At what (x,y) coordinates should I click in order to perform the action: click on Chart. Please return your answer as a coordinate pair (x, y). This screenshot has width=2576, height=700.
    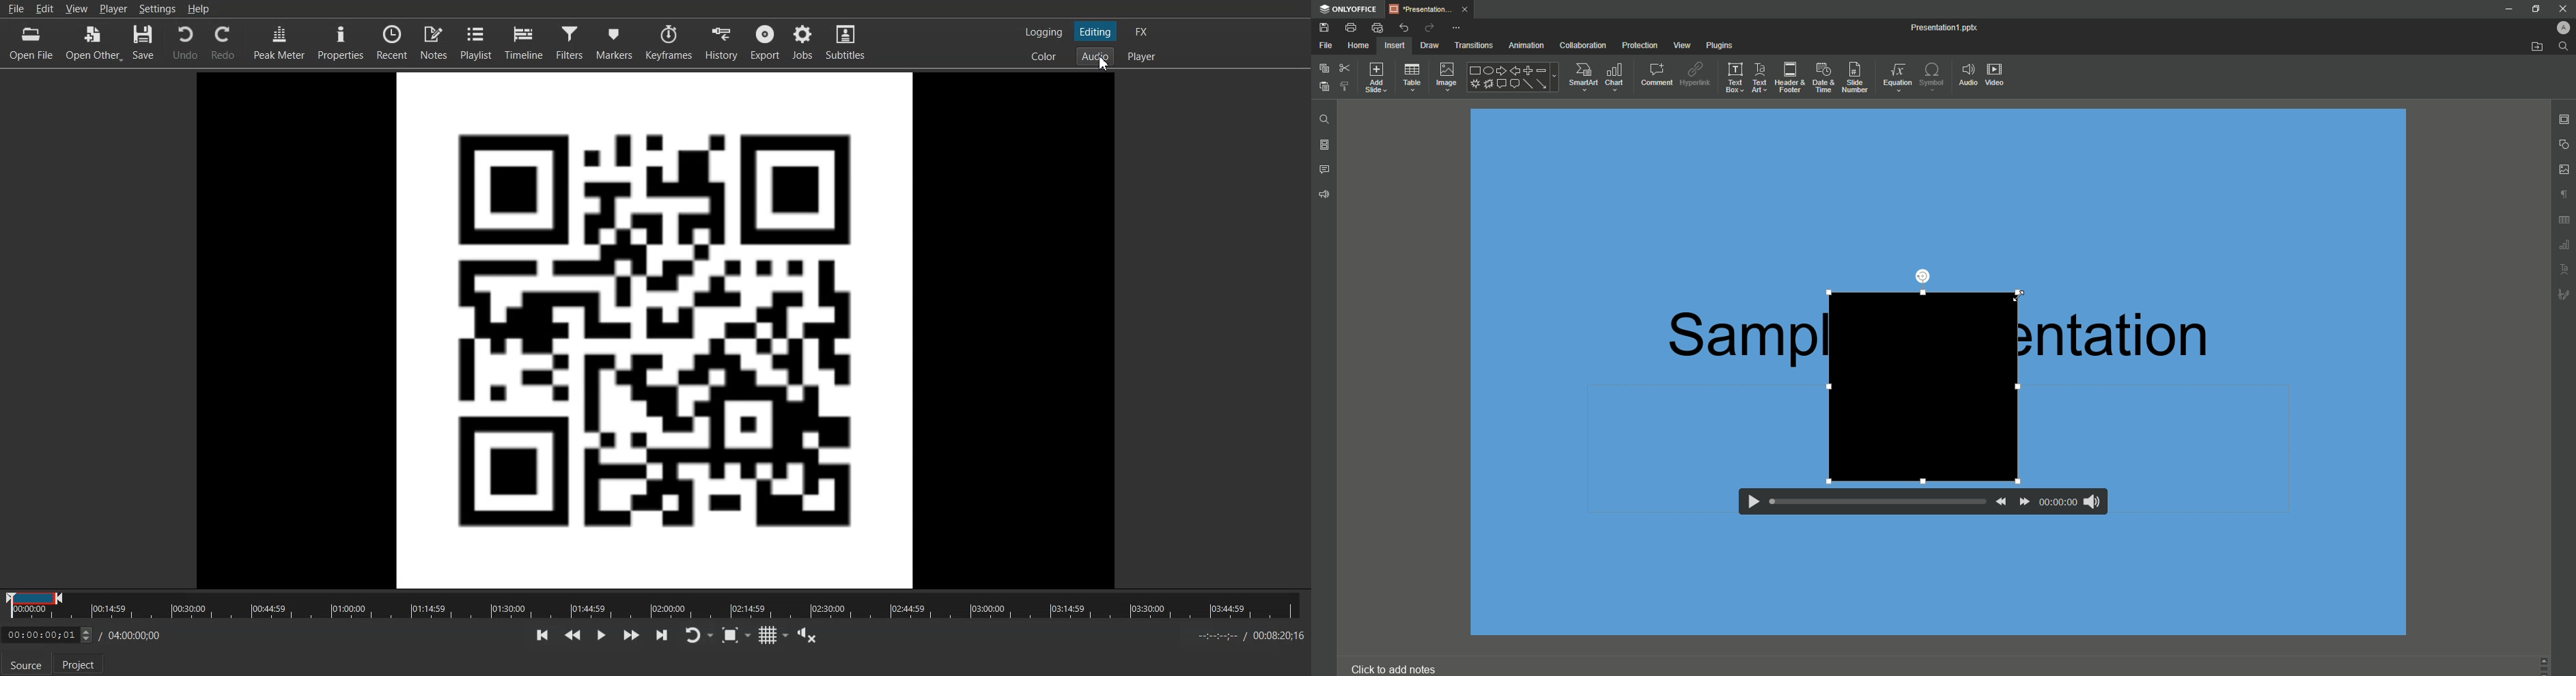
    Looking at the image, I should click on (1617, 76).